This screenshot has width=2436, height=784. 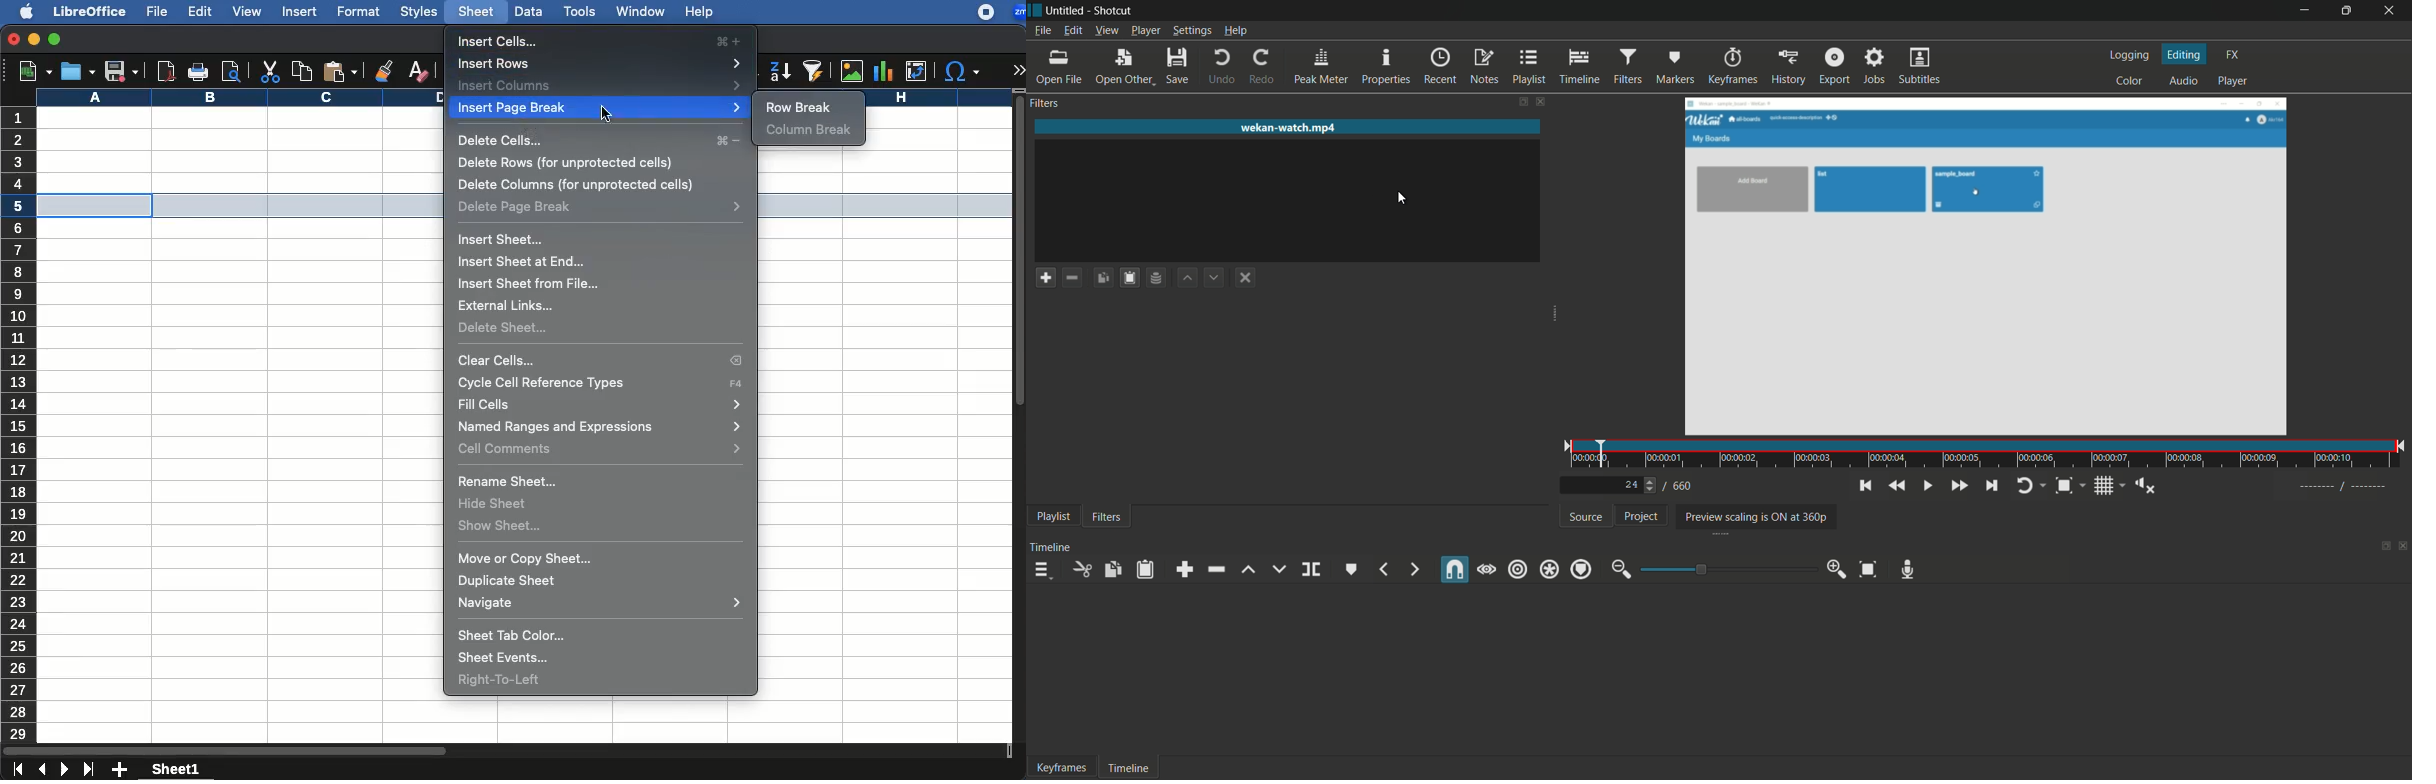 What do you see at coordinates (1985, 267) in the screenshot?
I see `preview window` at bounding box center [1985, 267].